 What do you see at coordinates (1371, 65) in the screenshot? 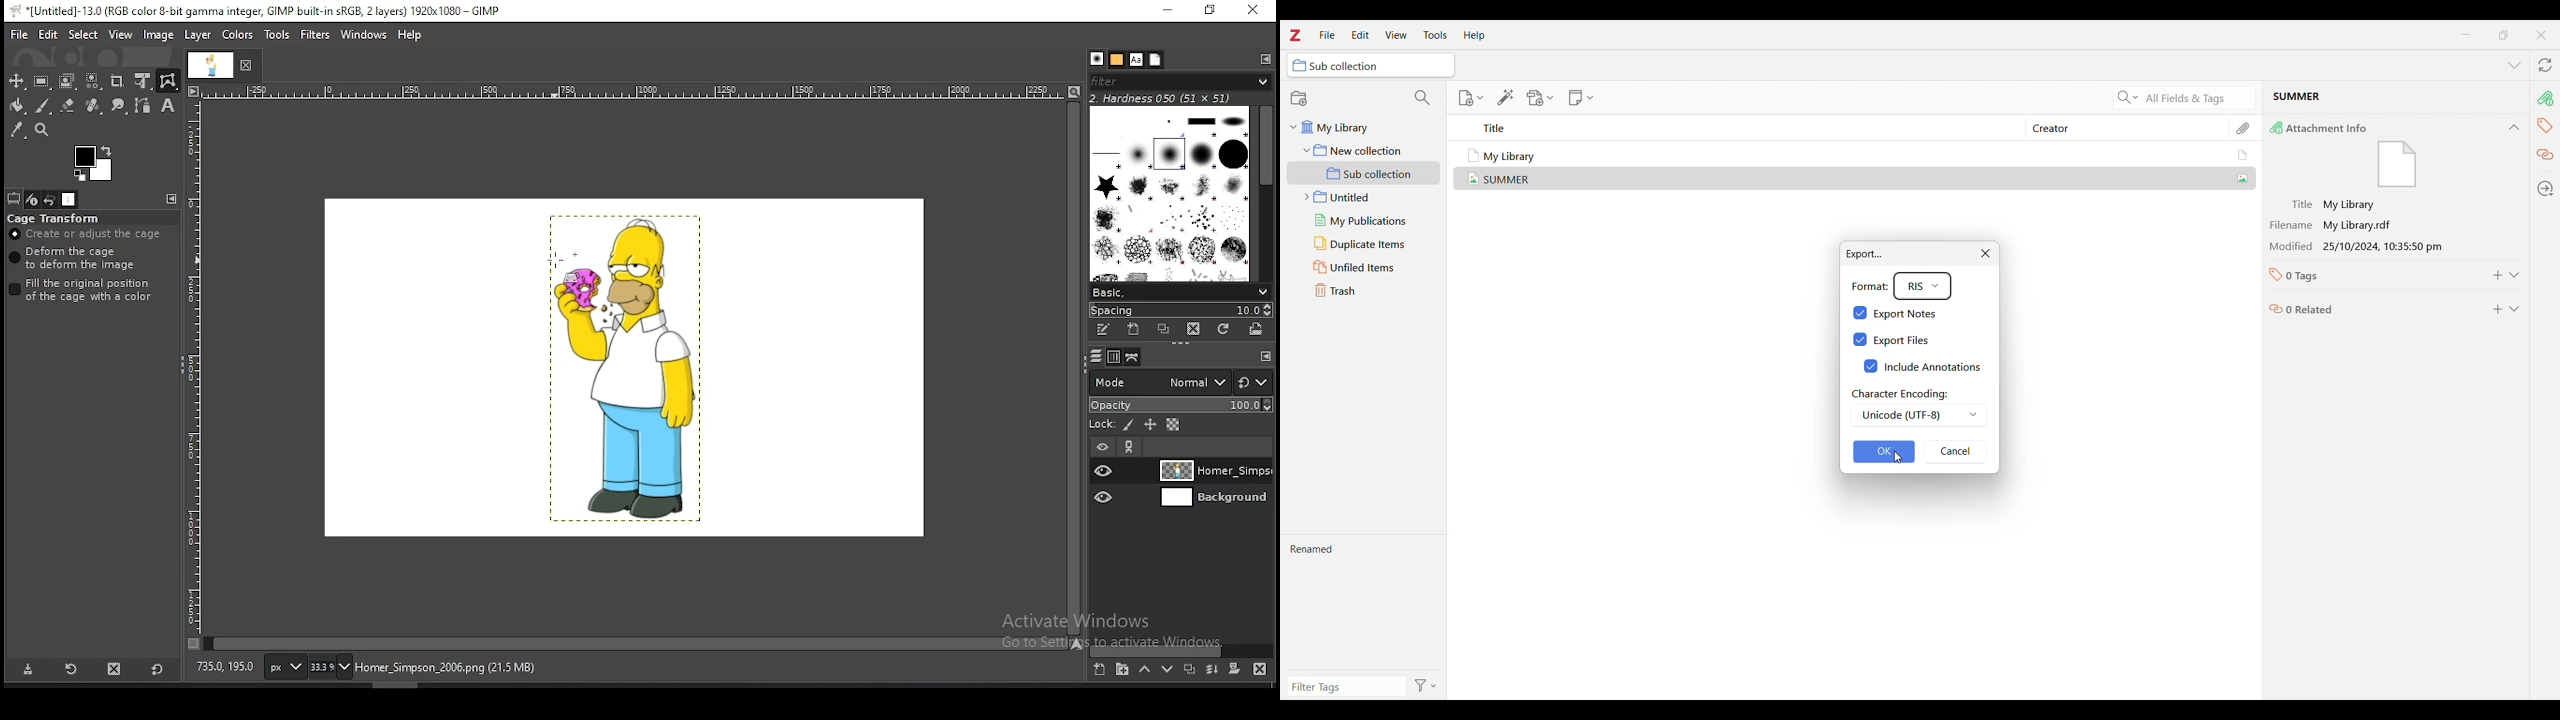
I see `sub selection` at bounding box center [1371, 65].